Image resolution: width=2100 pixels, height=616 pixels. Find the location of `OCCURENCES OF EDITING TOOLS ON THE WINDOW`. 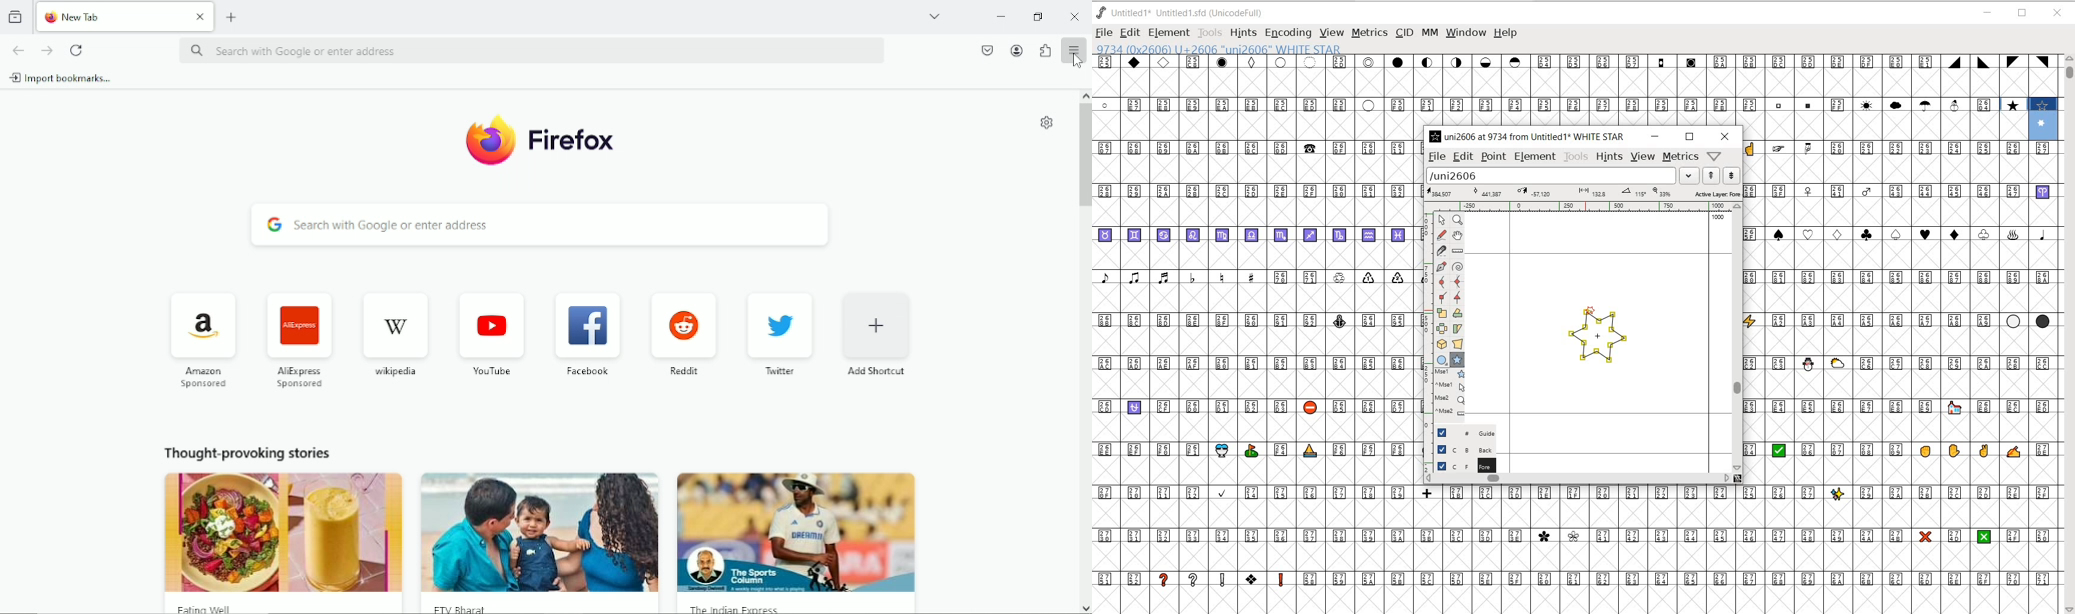

OCCURENCES OF EDITING TOOLS ON THE WINDOW is located at coordinates (1451, 393).